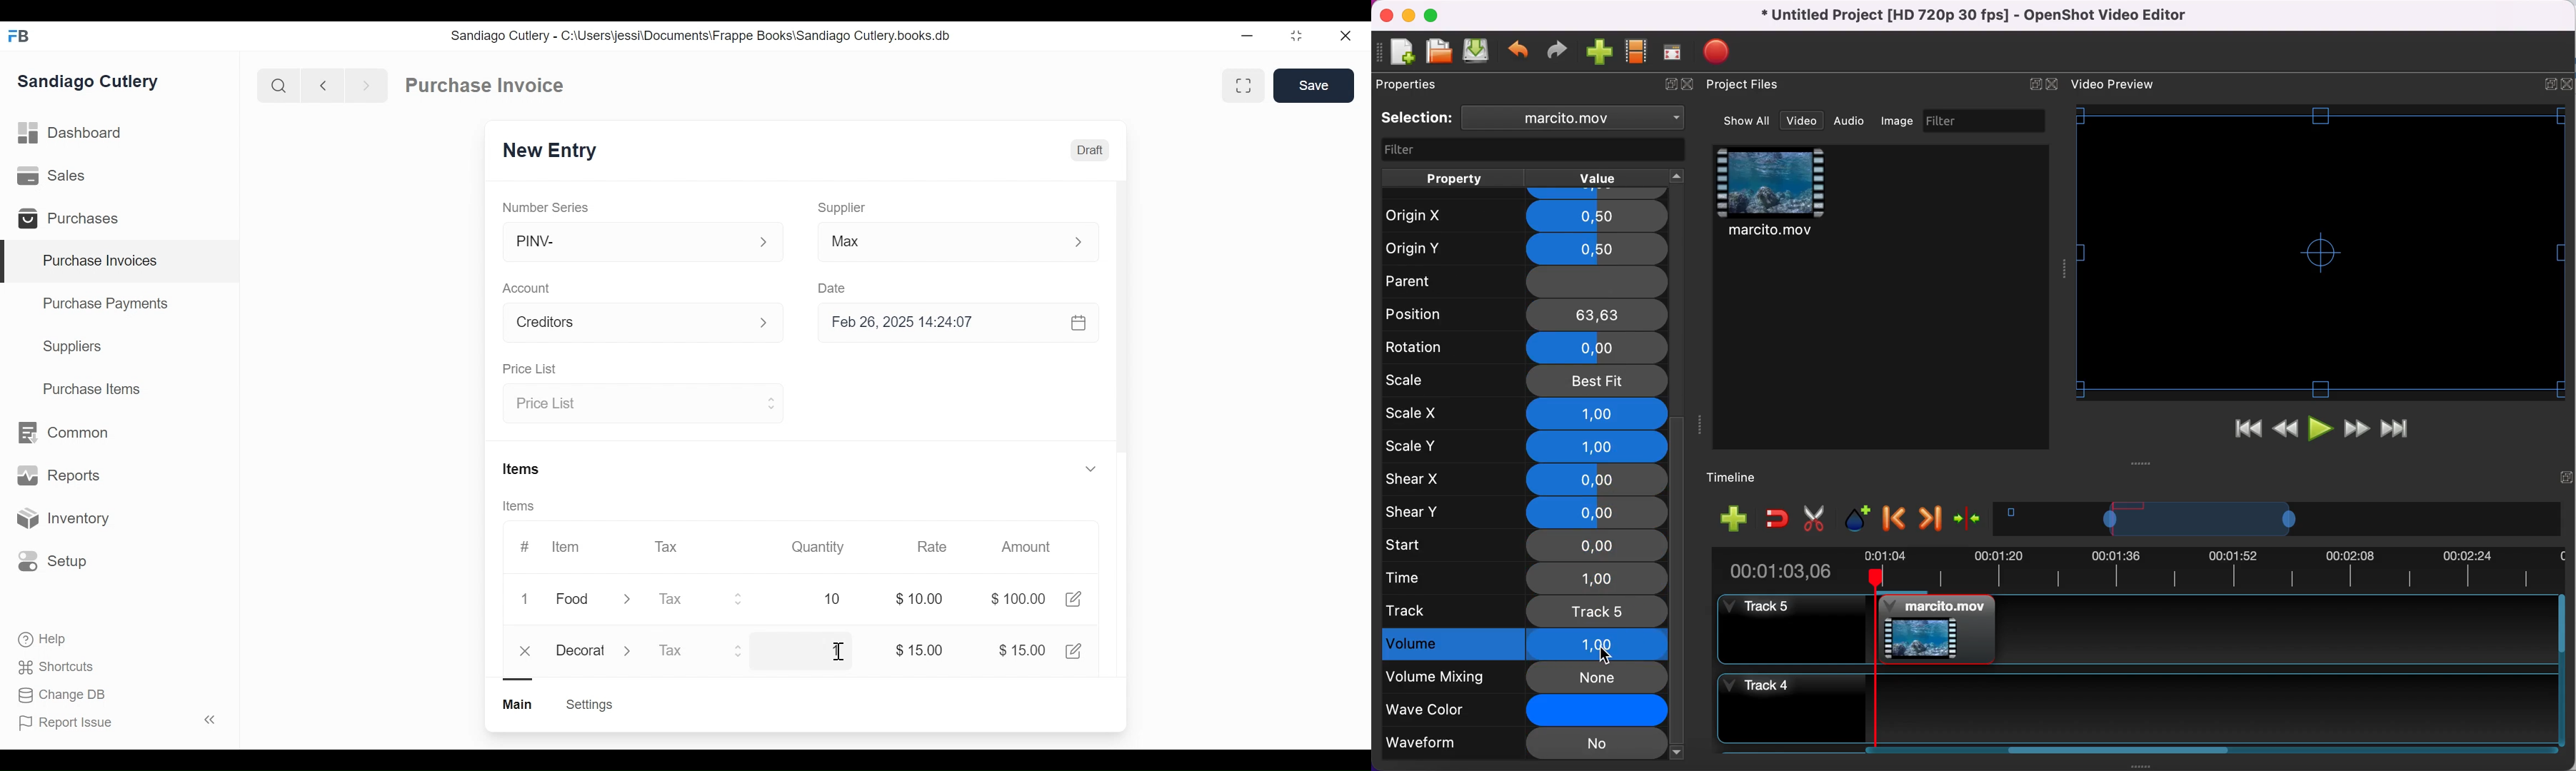 Image resolution: width=2576 pixels, height=784 pixels. I want to click on jump to end, so click(2395, 430).